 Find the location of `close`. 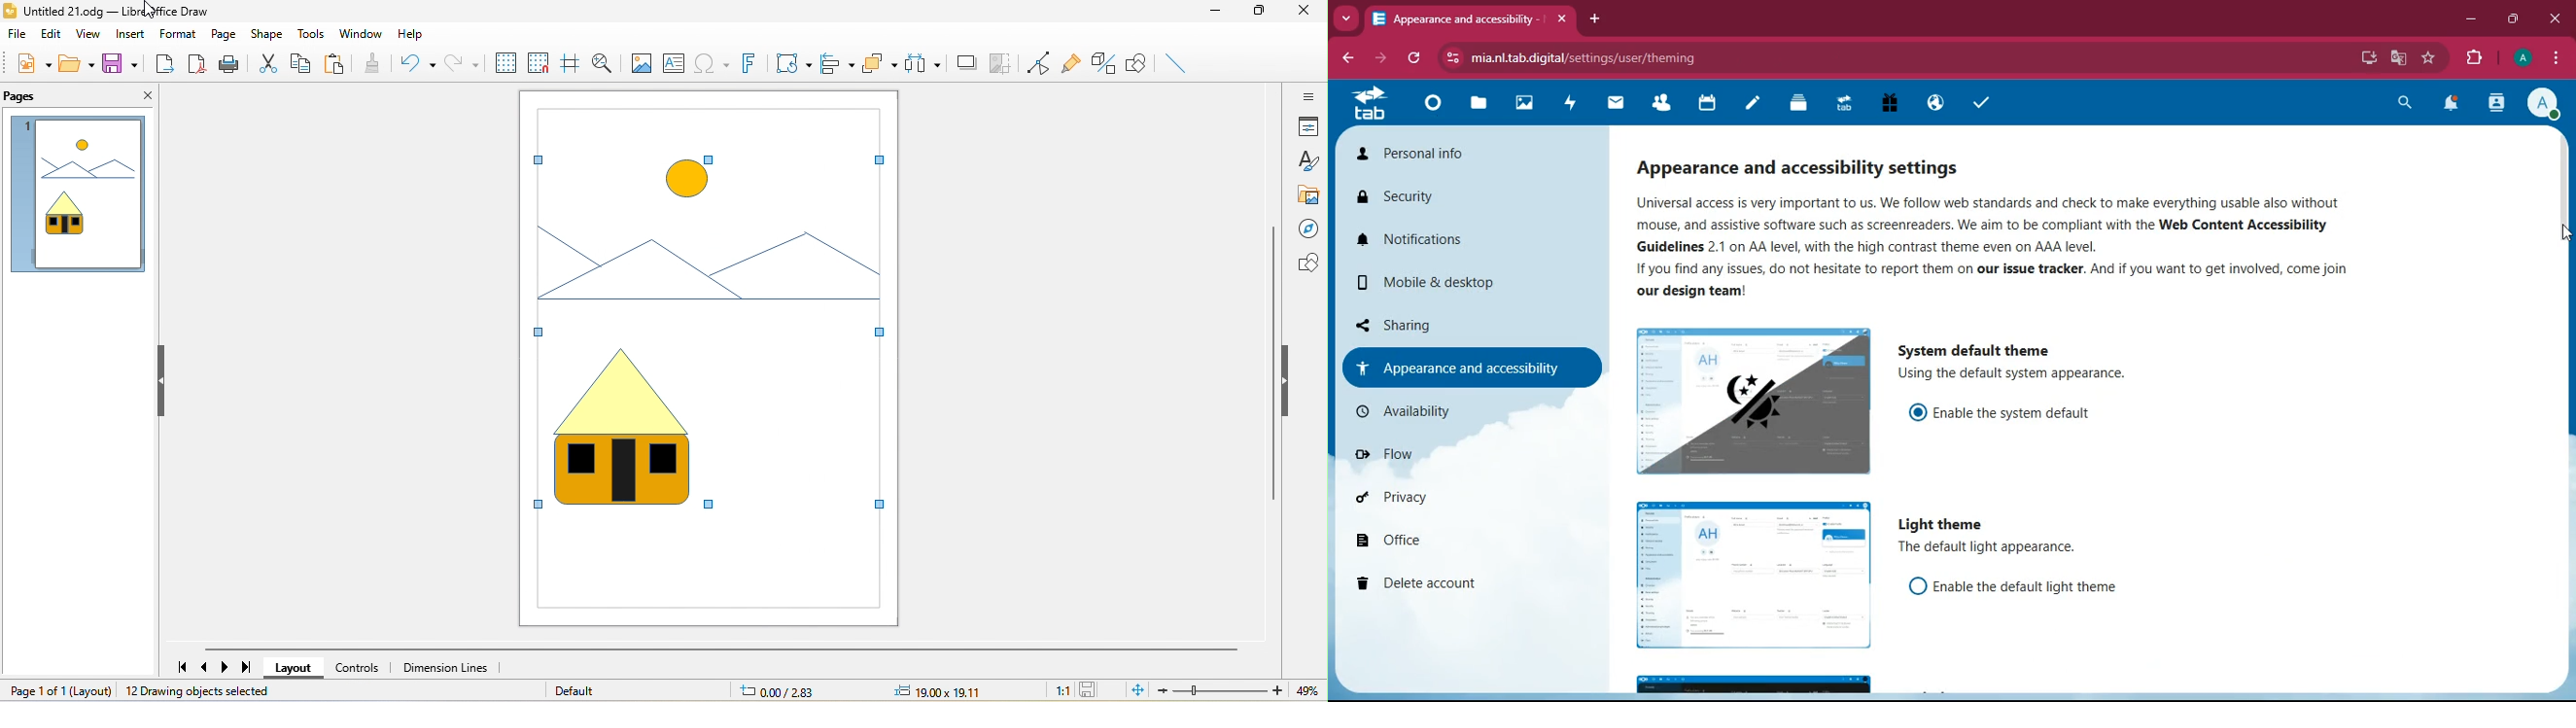

close is located at coordinates (2555, 19).